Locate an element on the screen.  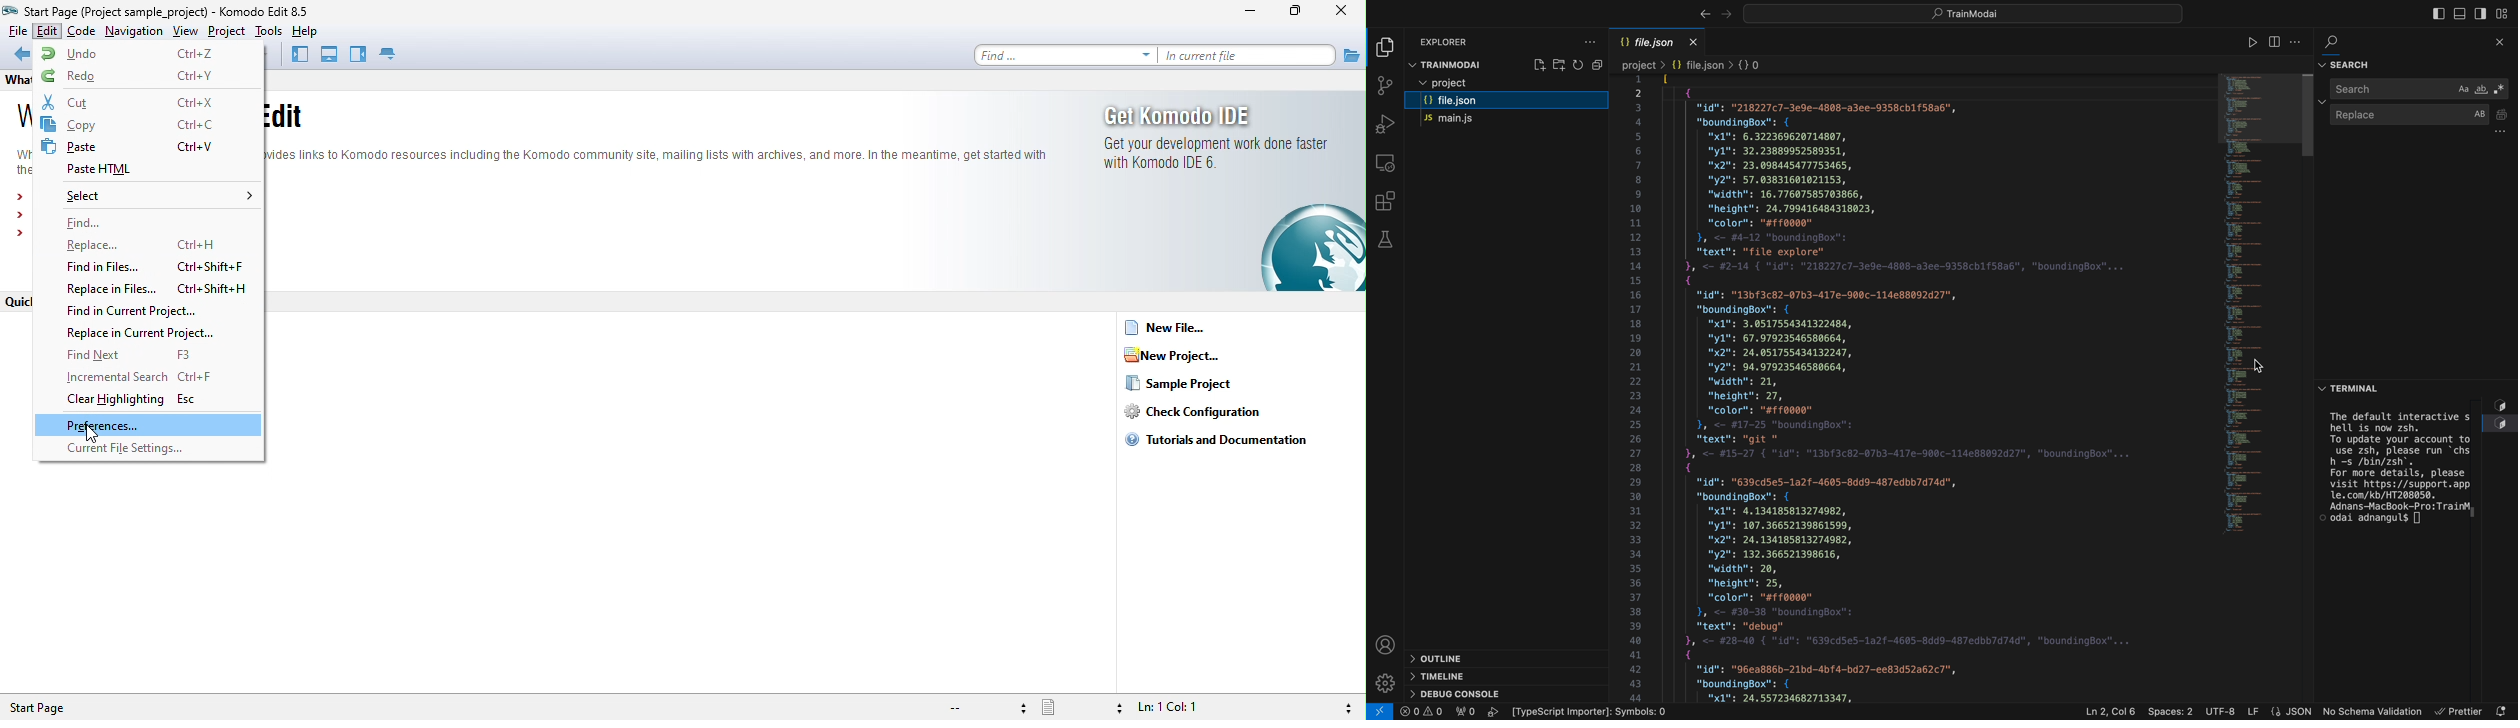
new file is located at coordinates (1169, 330).